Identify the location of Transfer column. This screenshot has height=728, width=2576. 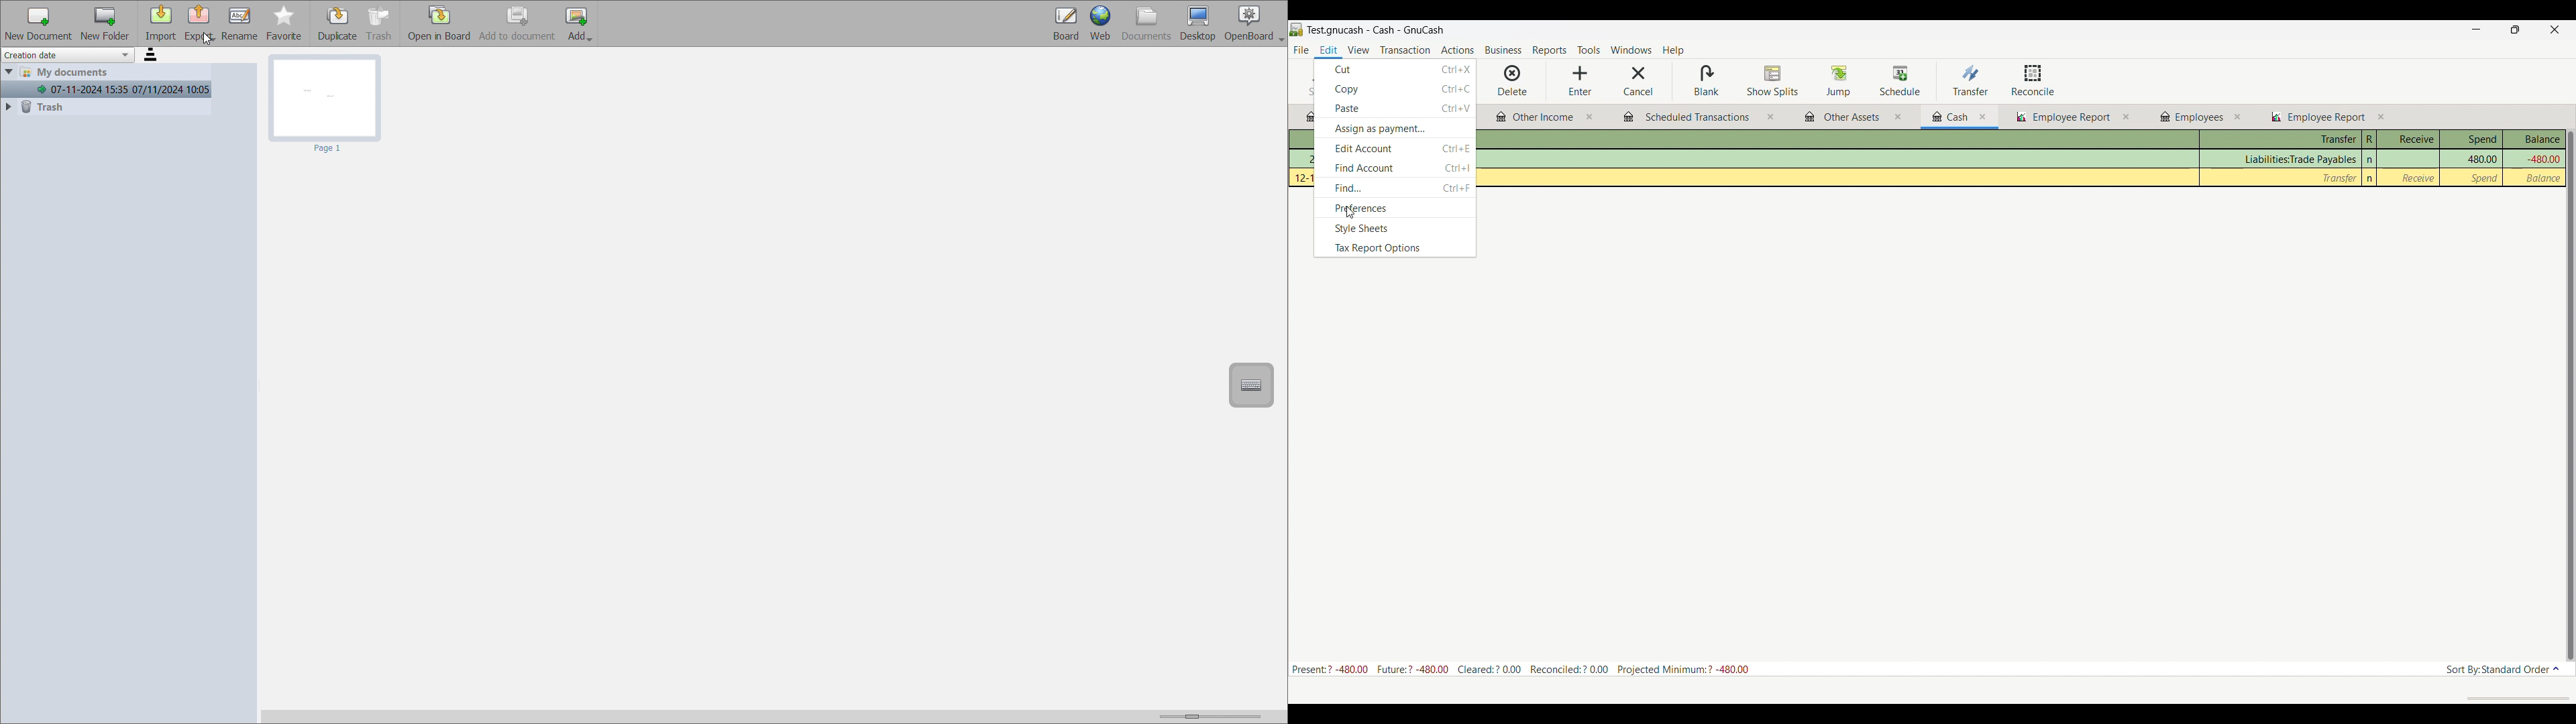
(2298, 160).